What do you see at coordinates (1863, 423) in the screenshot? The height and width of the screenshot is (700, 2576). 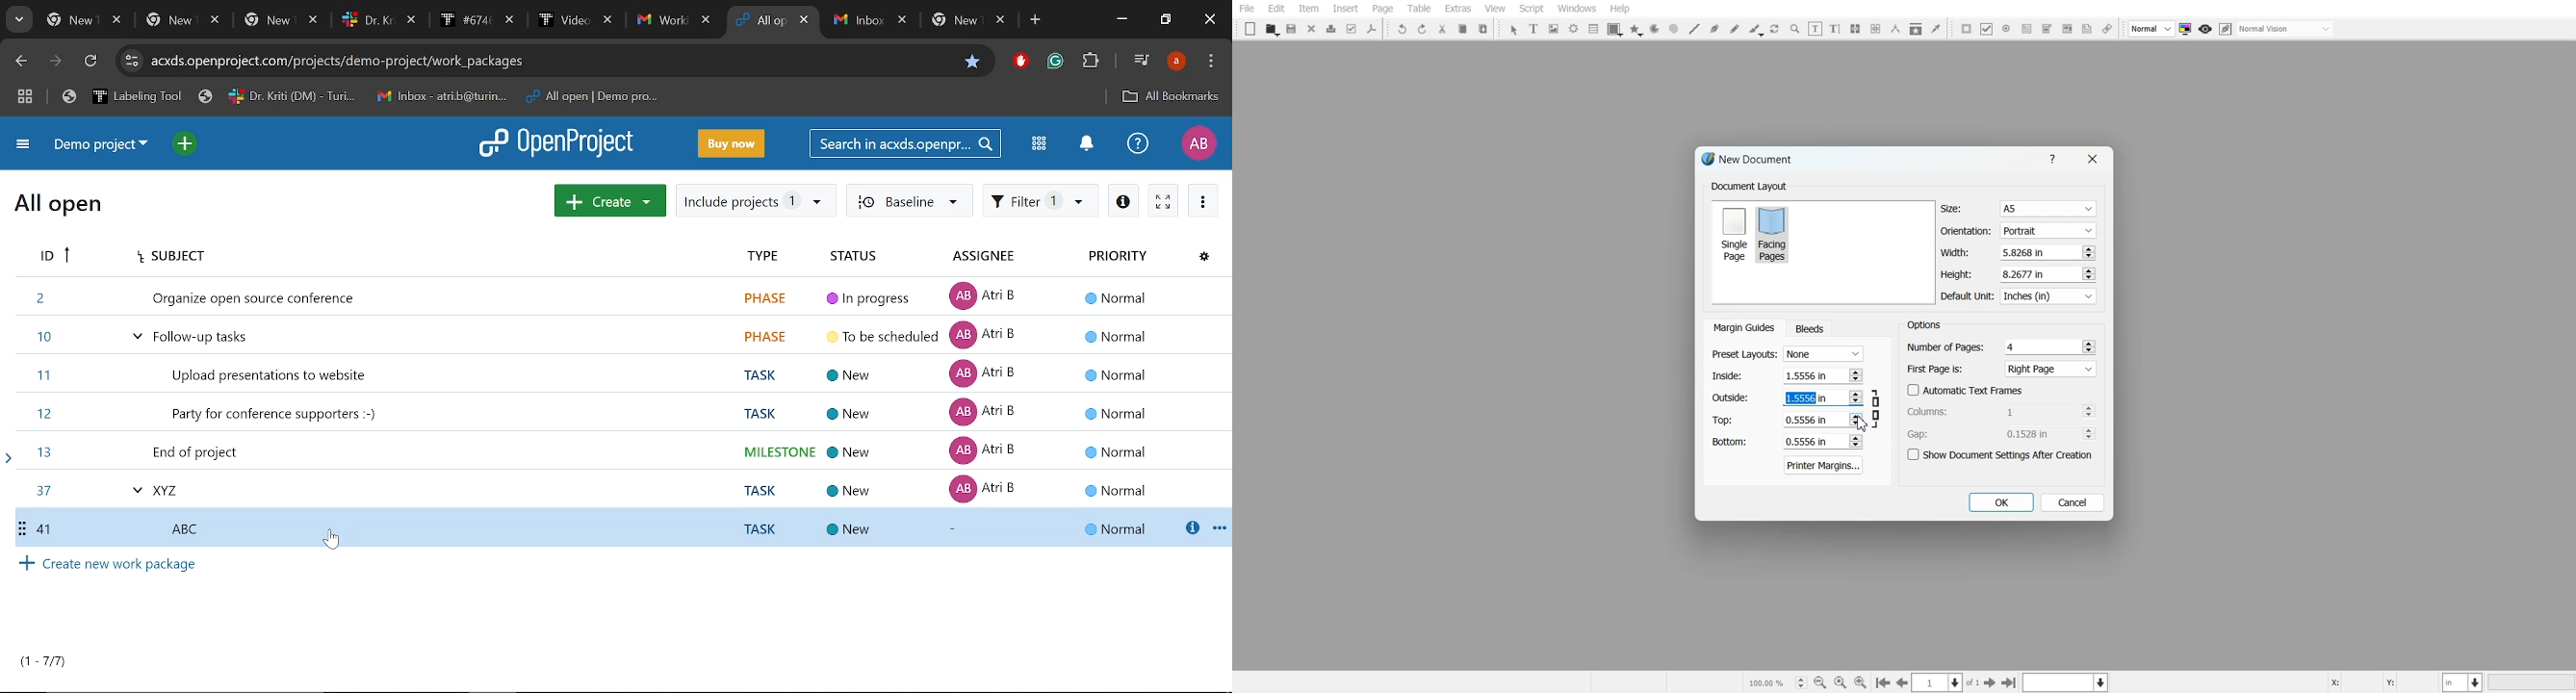 I see `Cursor` at bounding box center [1863, 423].